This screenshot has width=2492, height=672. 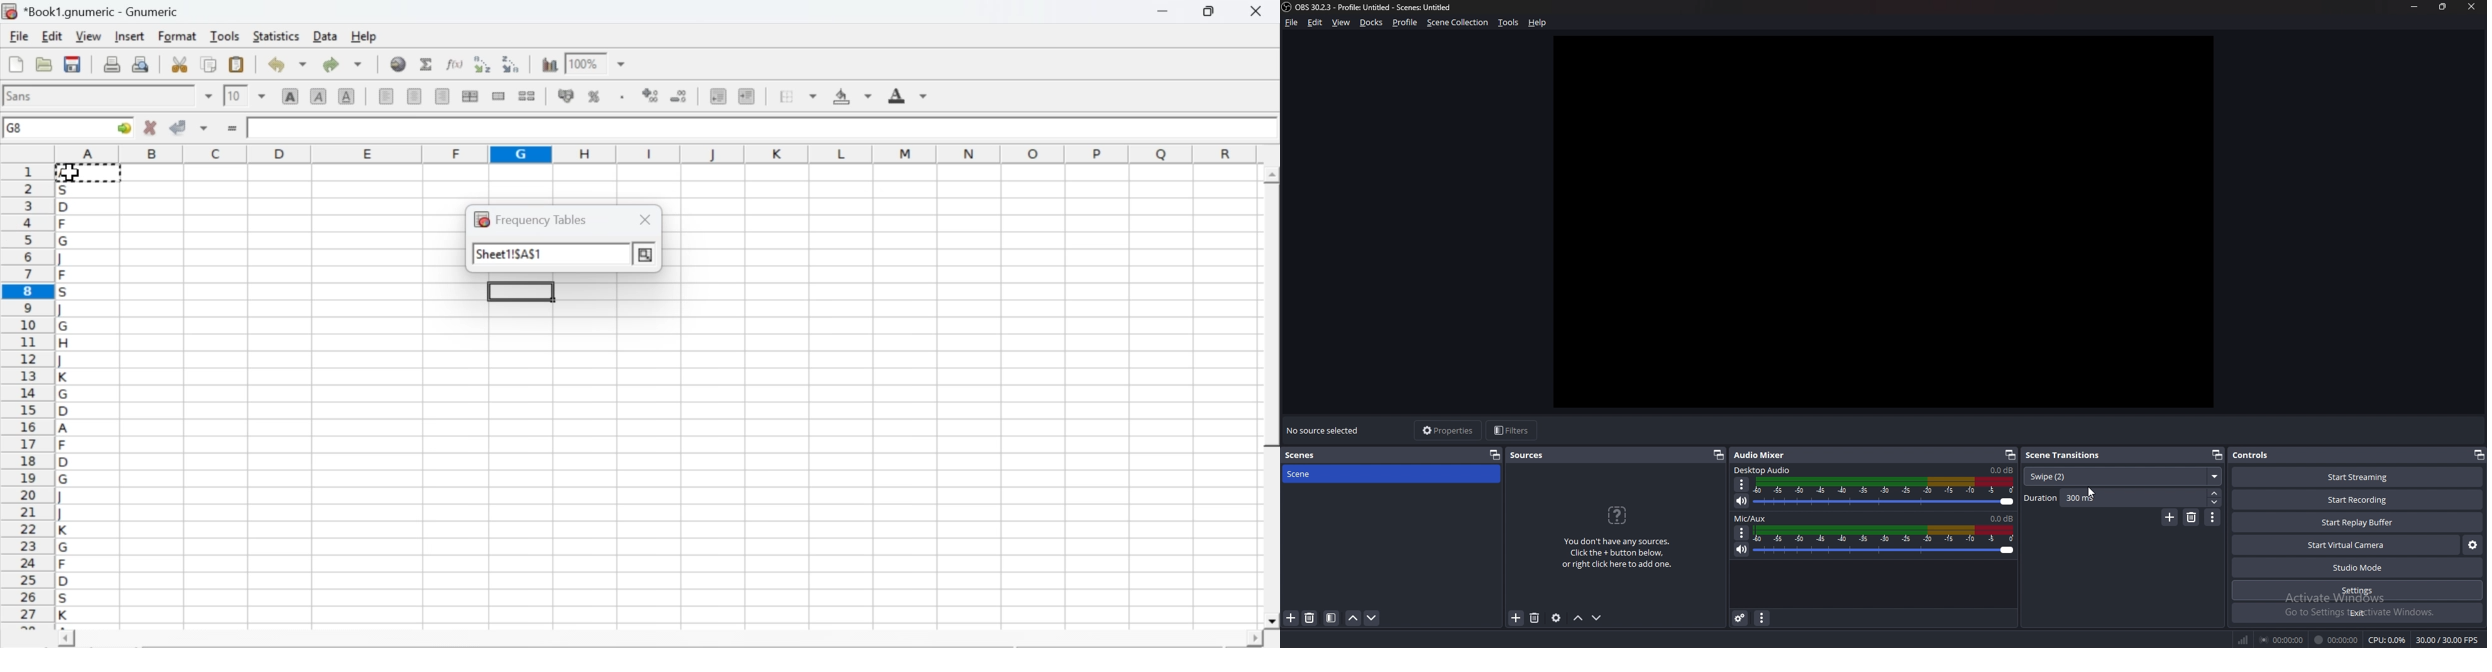 What do you see at coordinates (2010, 455) in the screenshot?
I see `pop out` at bounding box center [2010, 455].